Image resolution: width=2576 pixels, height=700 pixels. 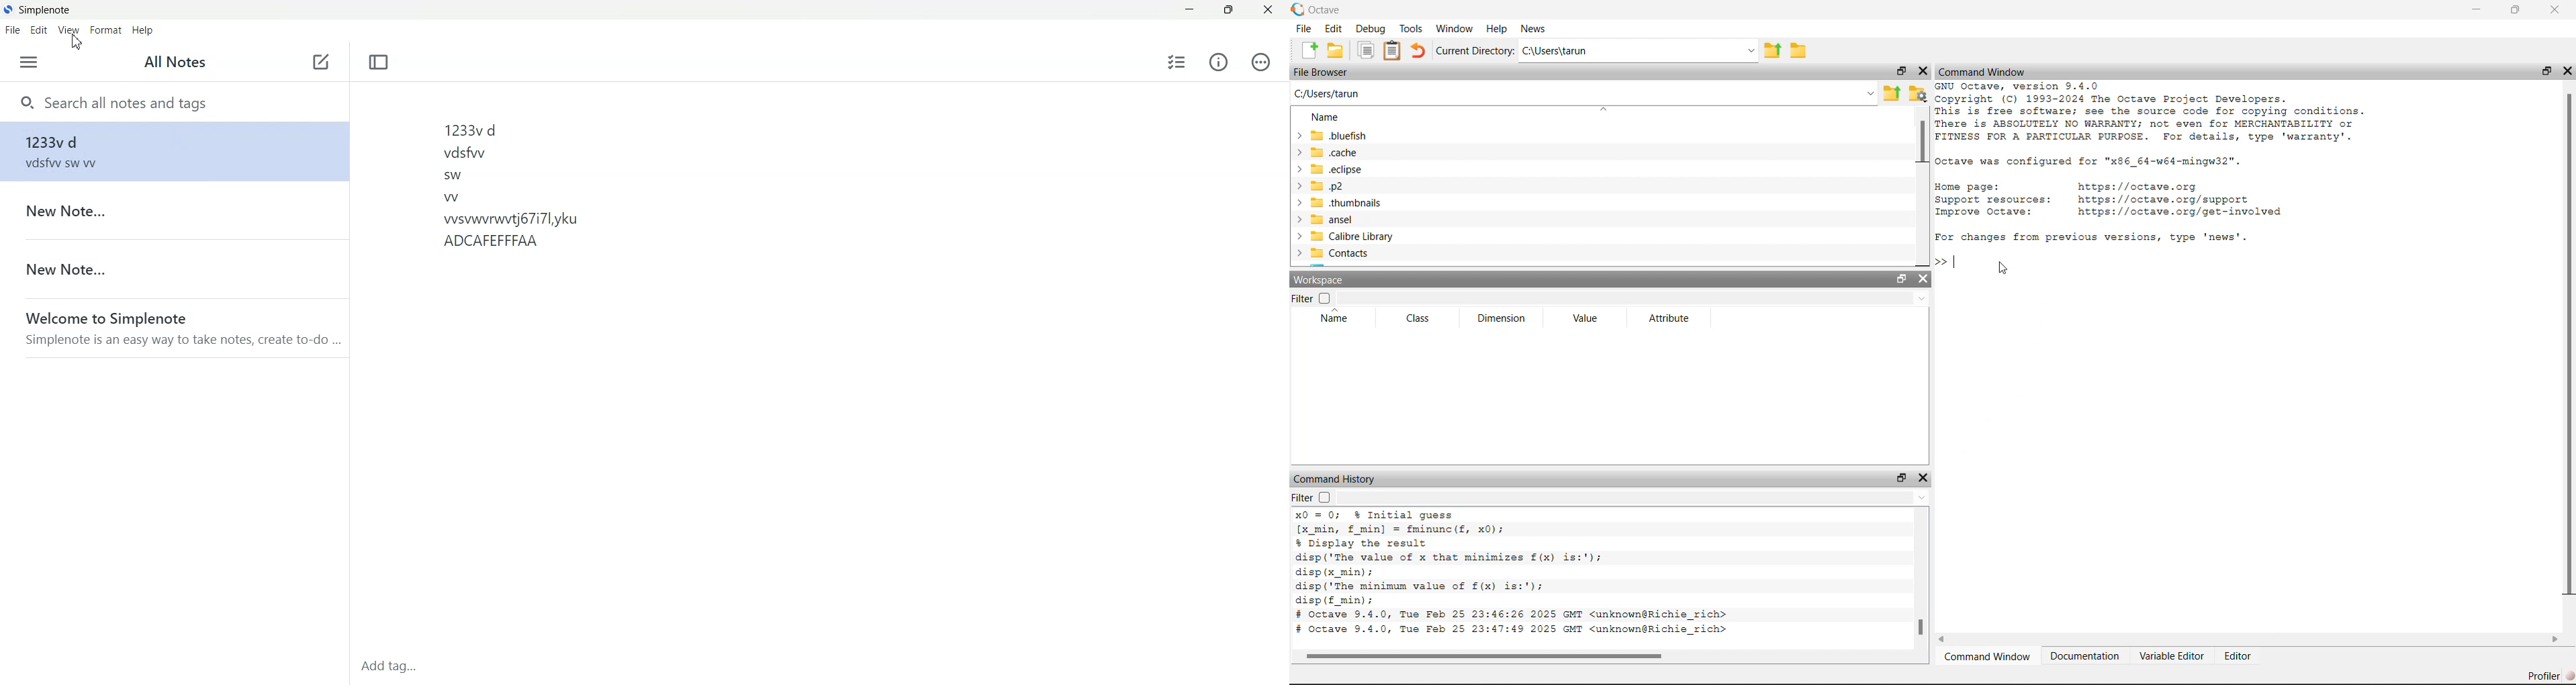 I want to click on Info, so click(x=1218, y=62).